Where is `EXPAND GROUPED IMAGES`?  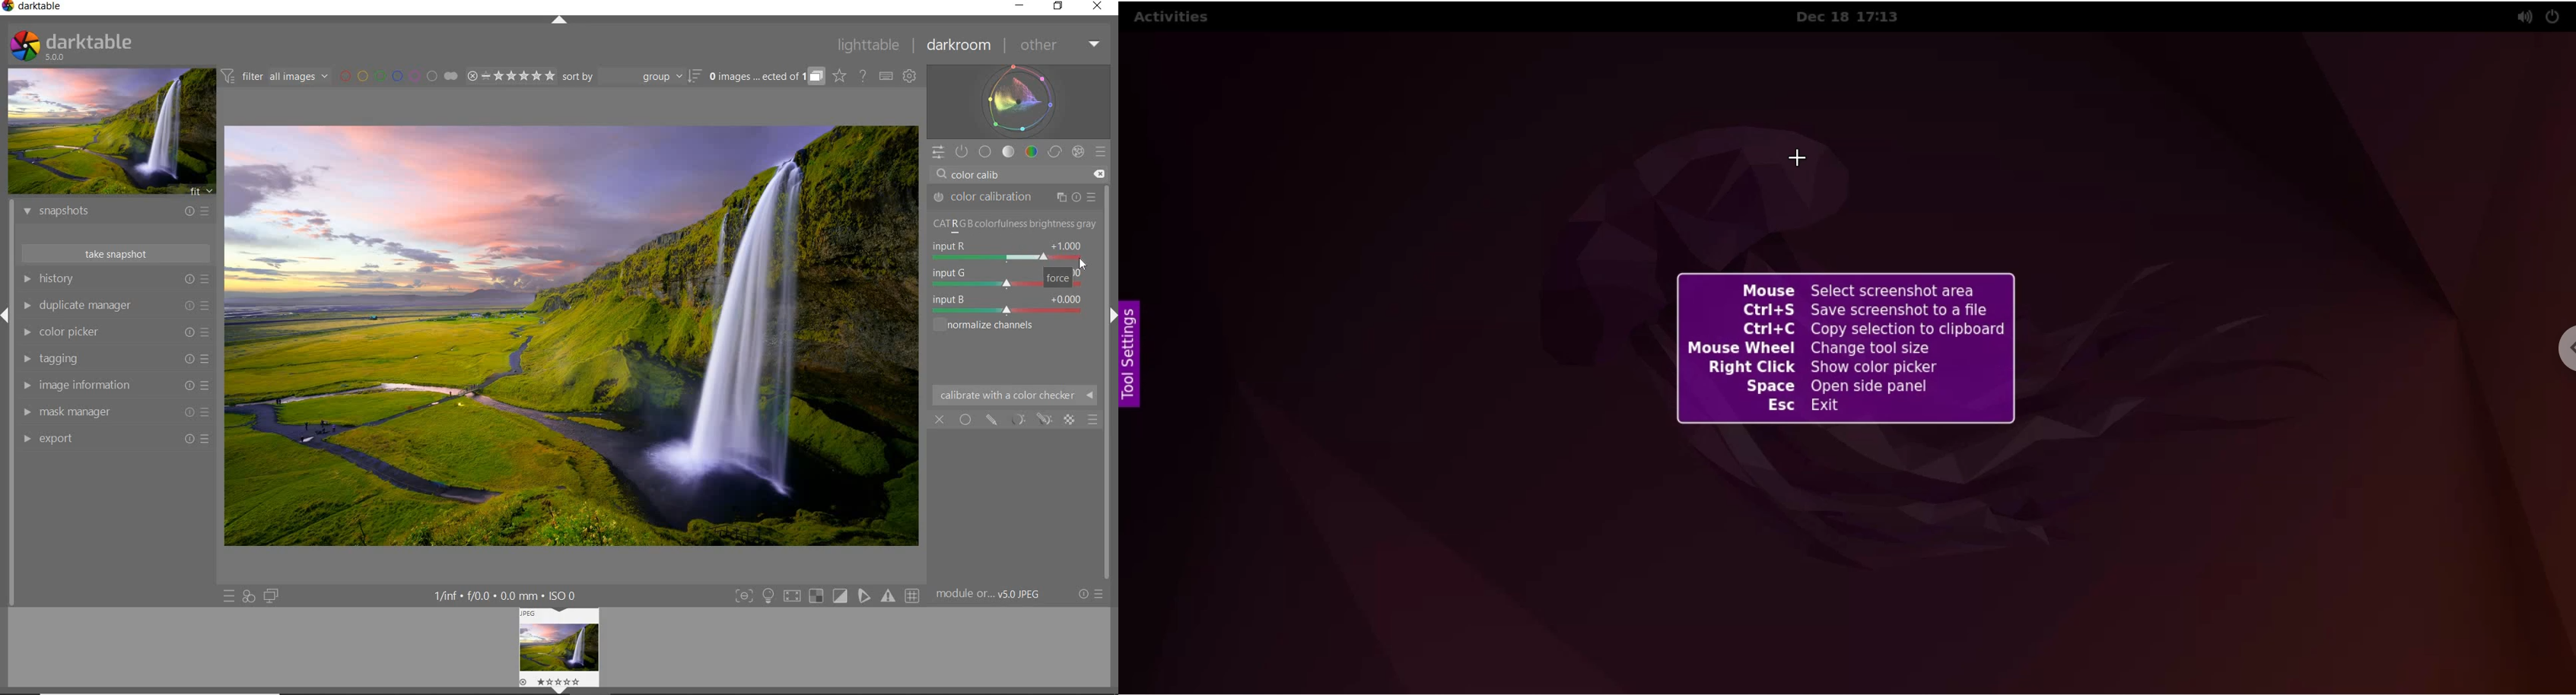 EXPAND GROUPED IMAGES is located at coordinates (767, 77).